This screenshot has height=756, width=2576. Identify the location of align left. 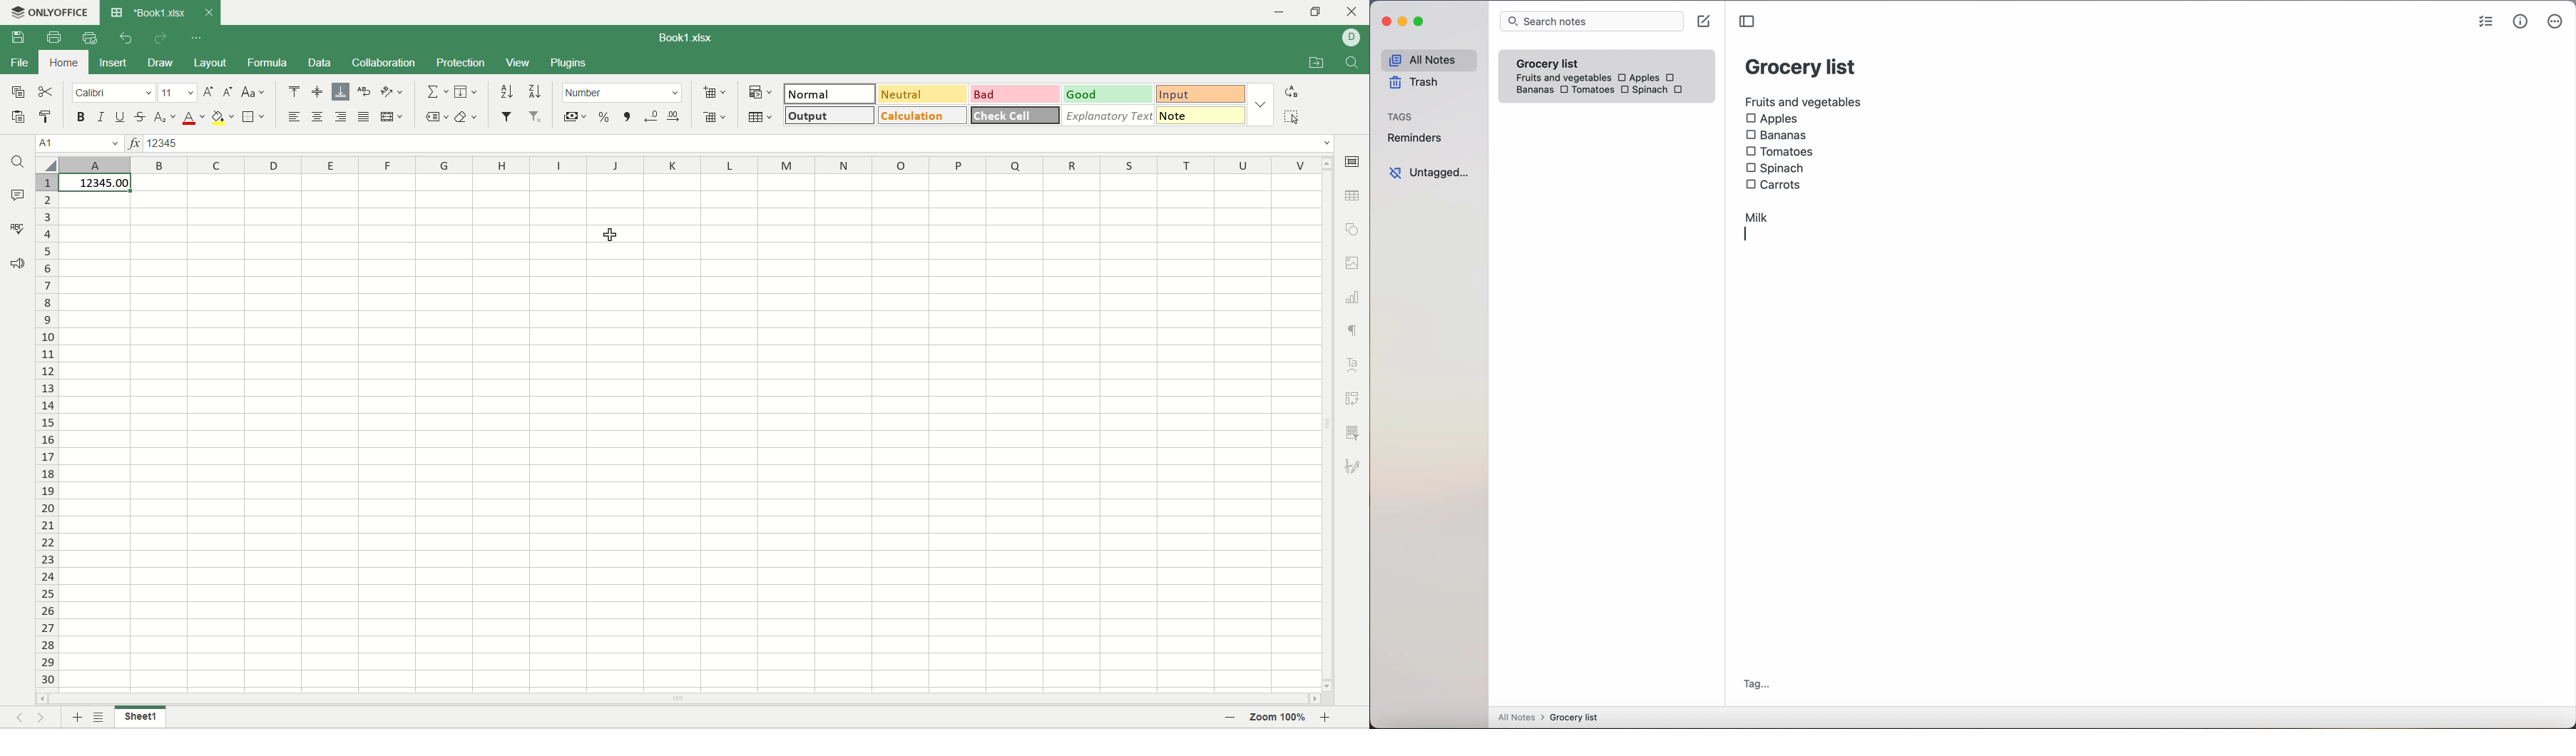
(297, 118).